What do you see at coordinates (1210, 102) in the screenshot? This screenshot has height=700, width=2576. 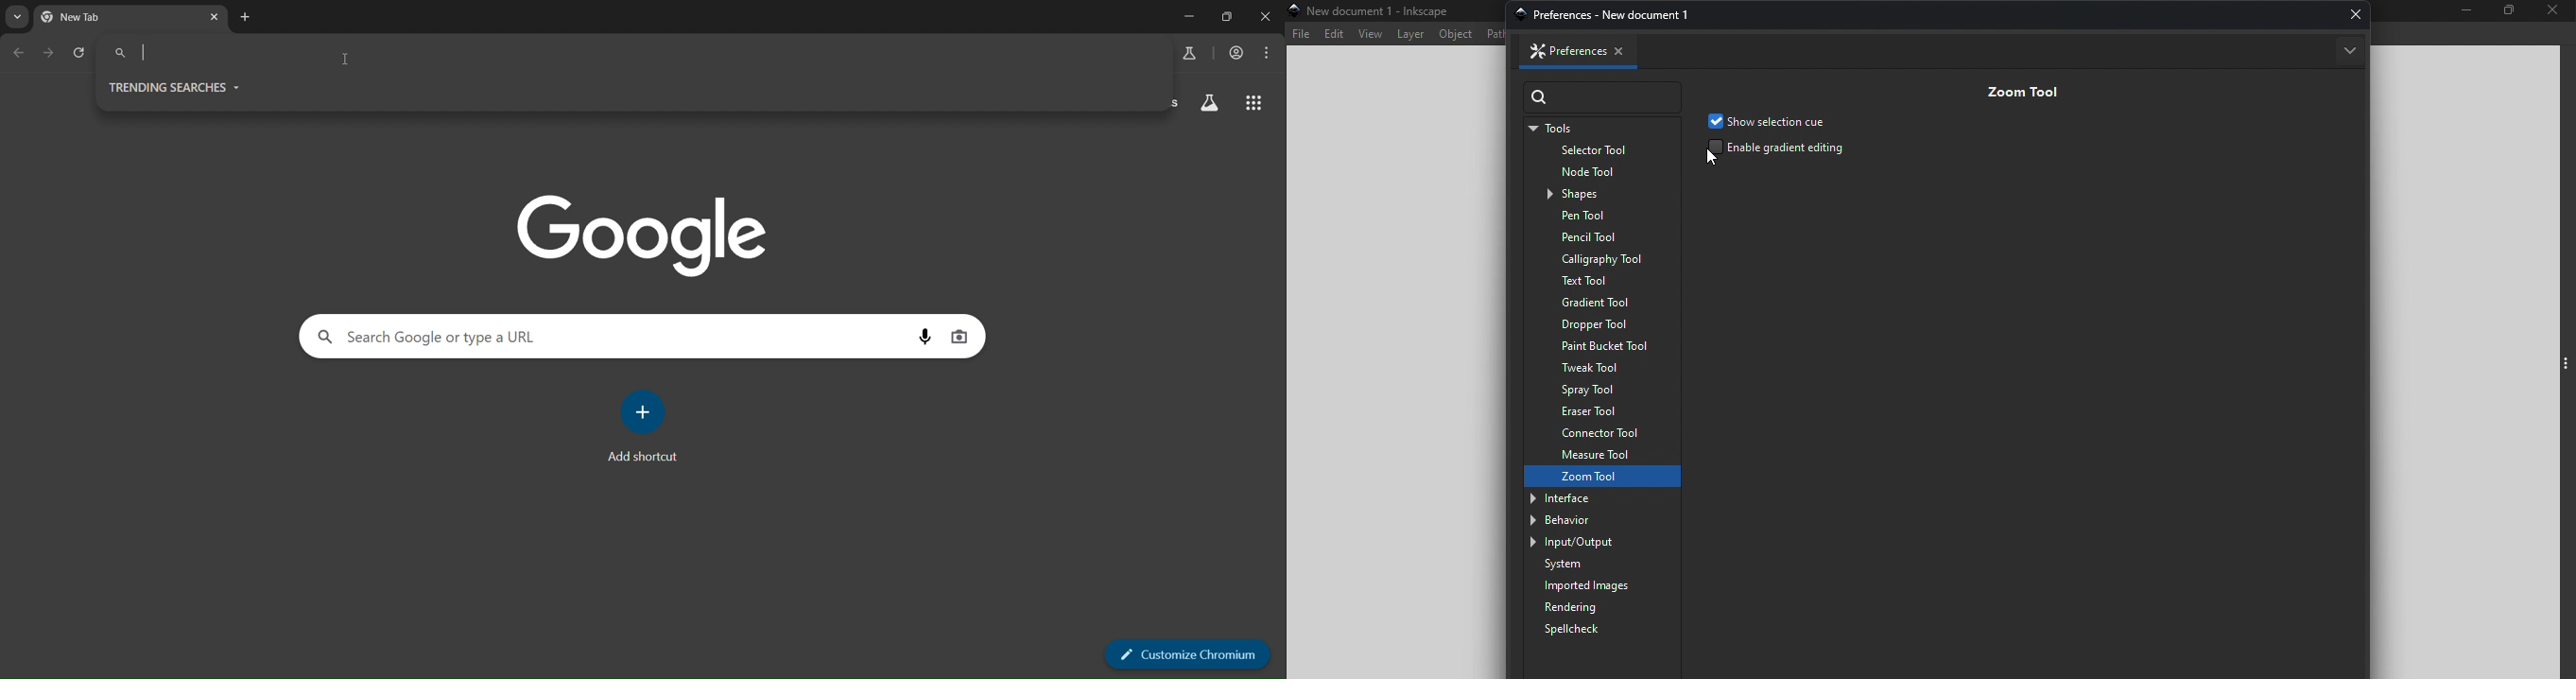 I see `search labs` at bounding box center [1210, 102].